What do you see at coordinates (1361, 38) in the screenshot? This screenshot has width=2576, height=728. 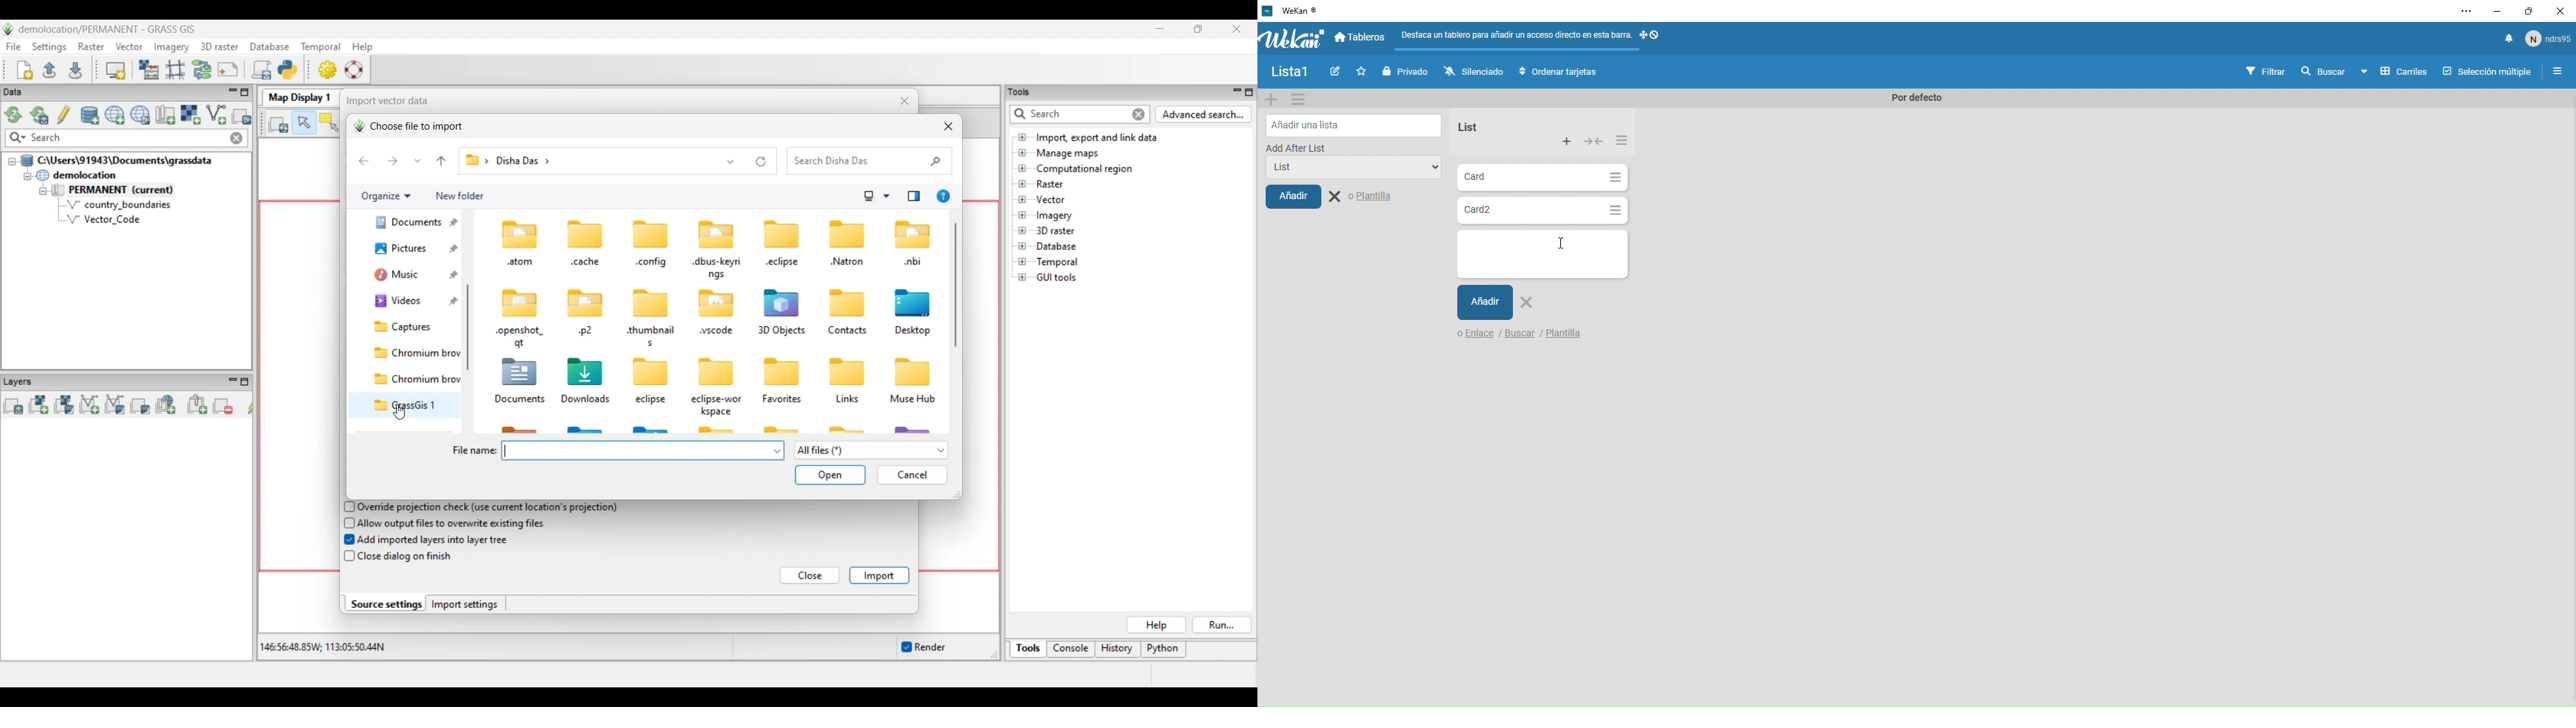 I see `Boars` at bounding box center [1361, 38].